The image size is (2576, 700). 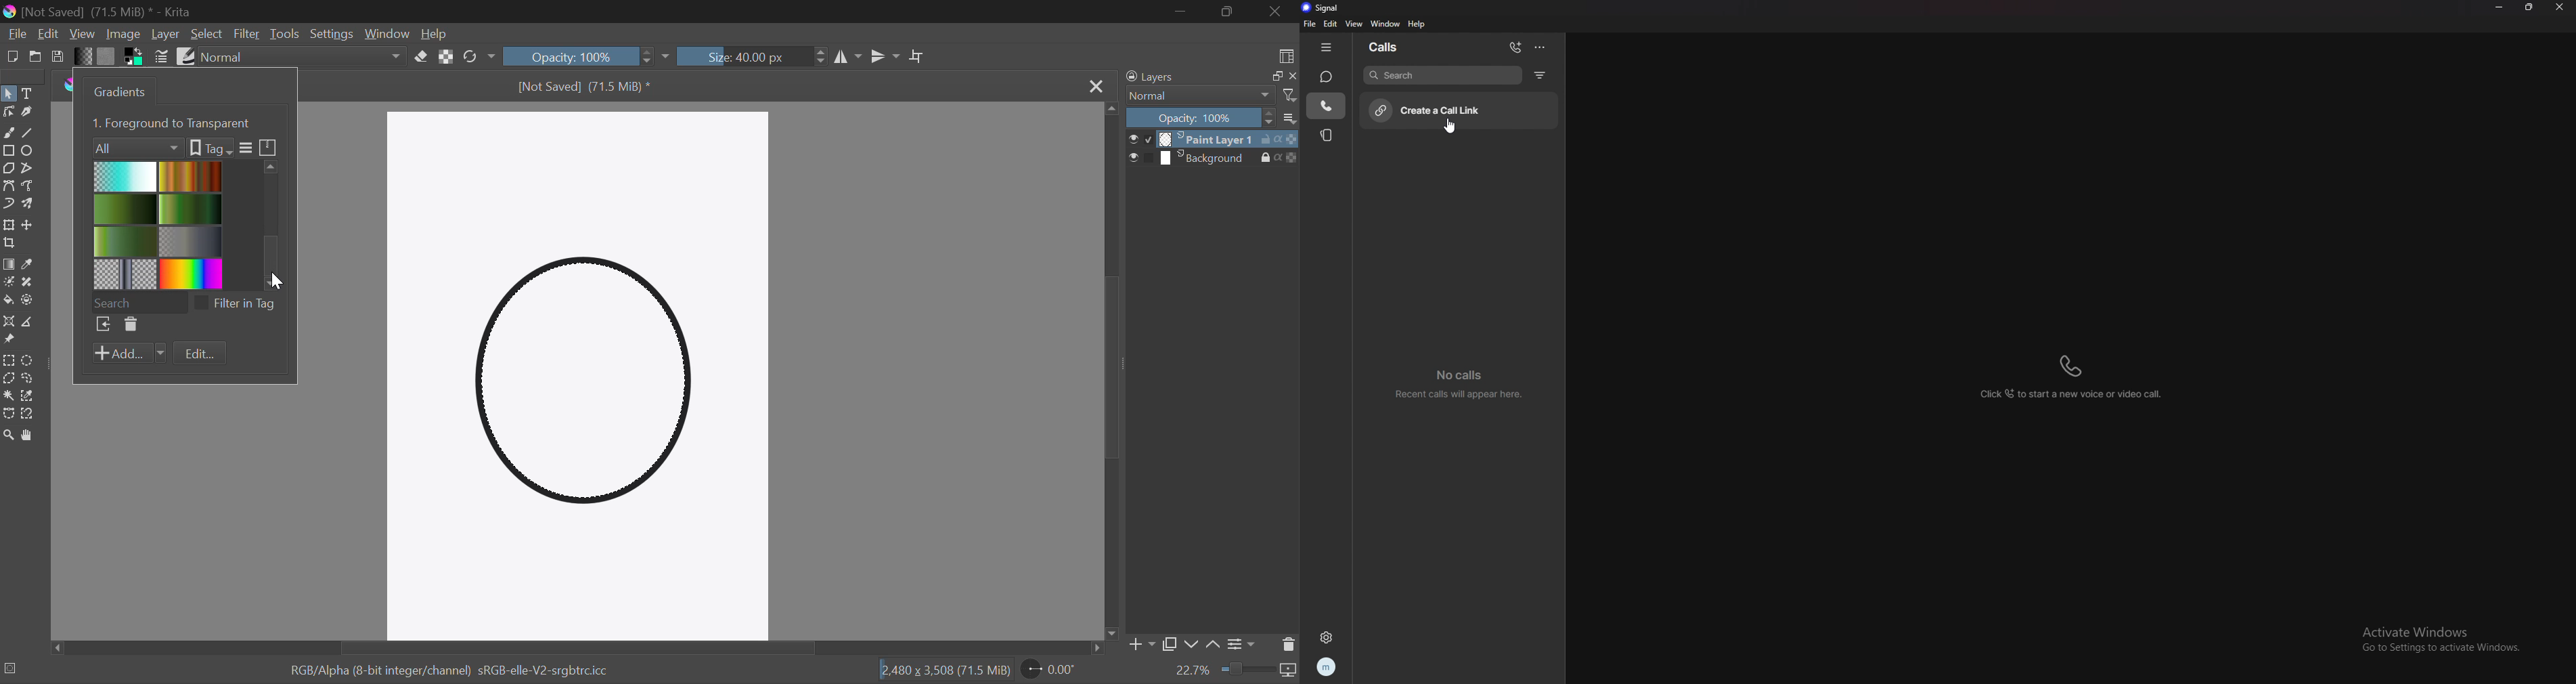 I want to click on Image, so click(x=125, y=35).